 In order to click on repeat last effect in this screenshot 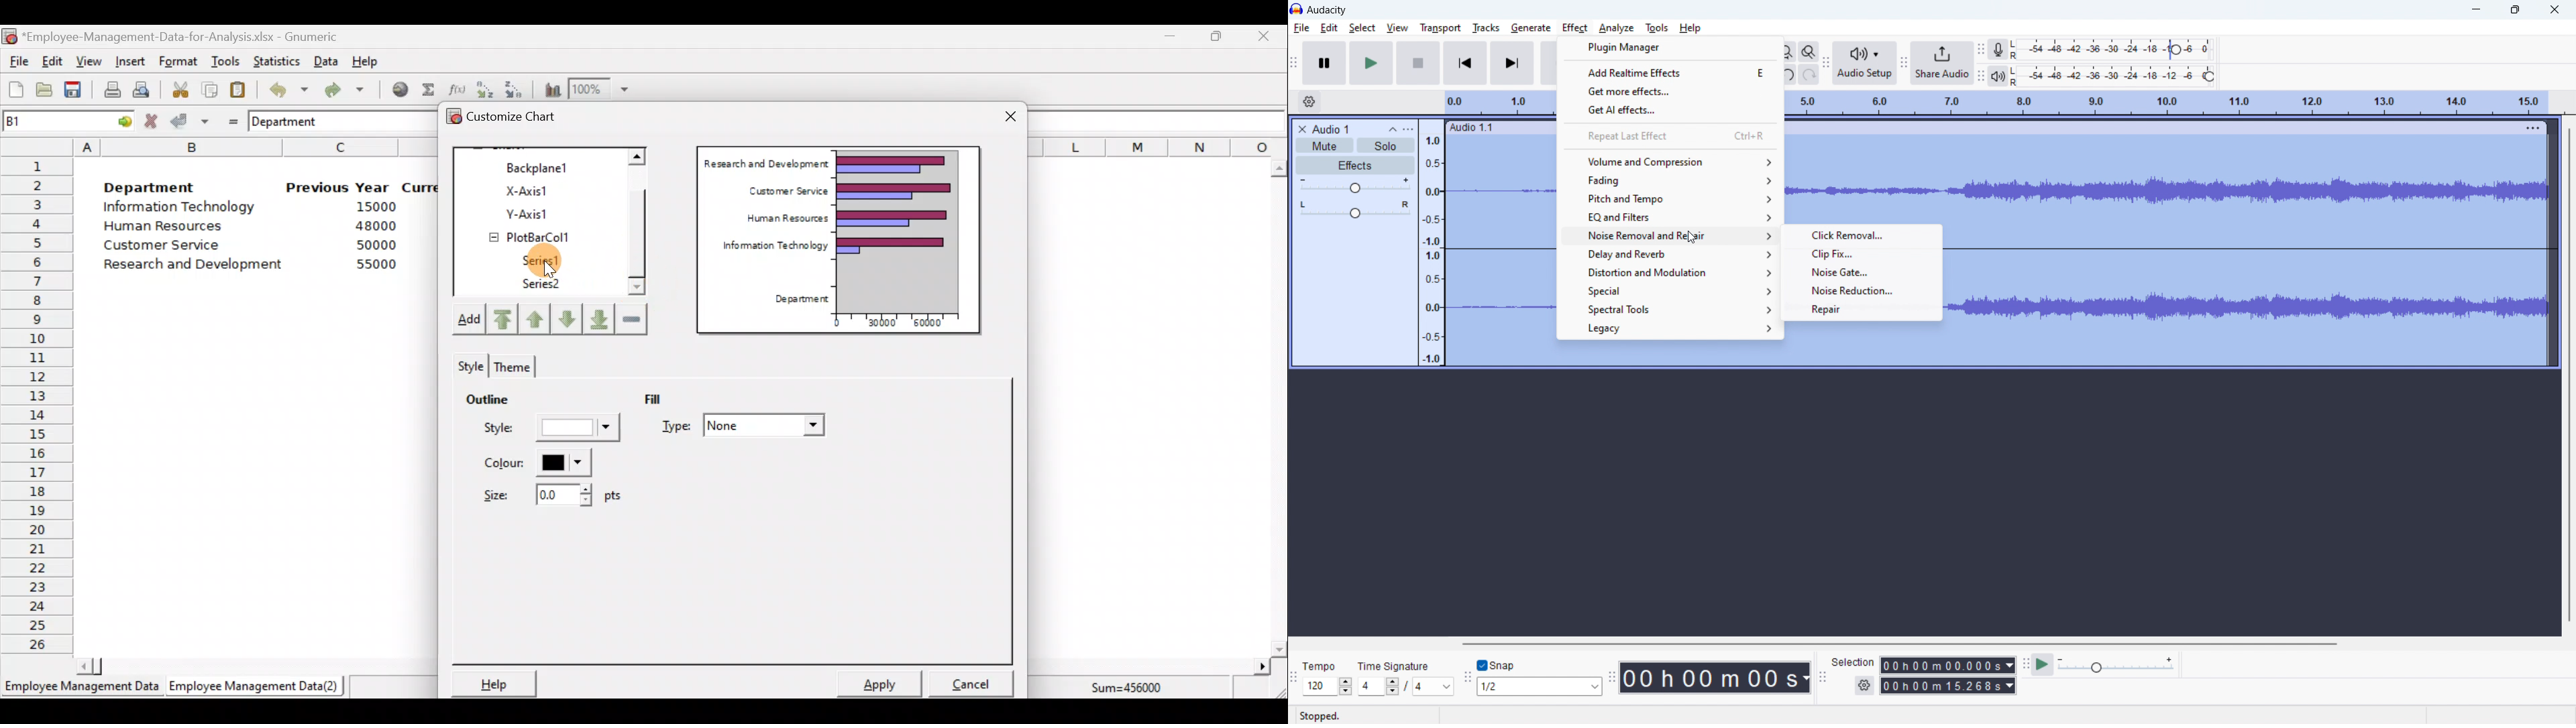, I will do `click(1668, 135)`.